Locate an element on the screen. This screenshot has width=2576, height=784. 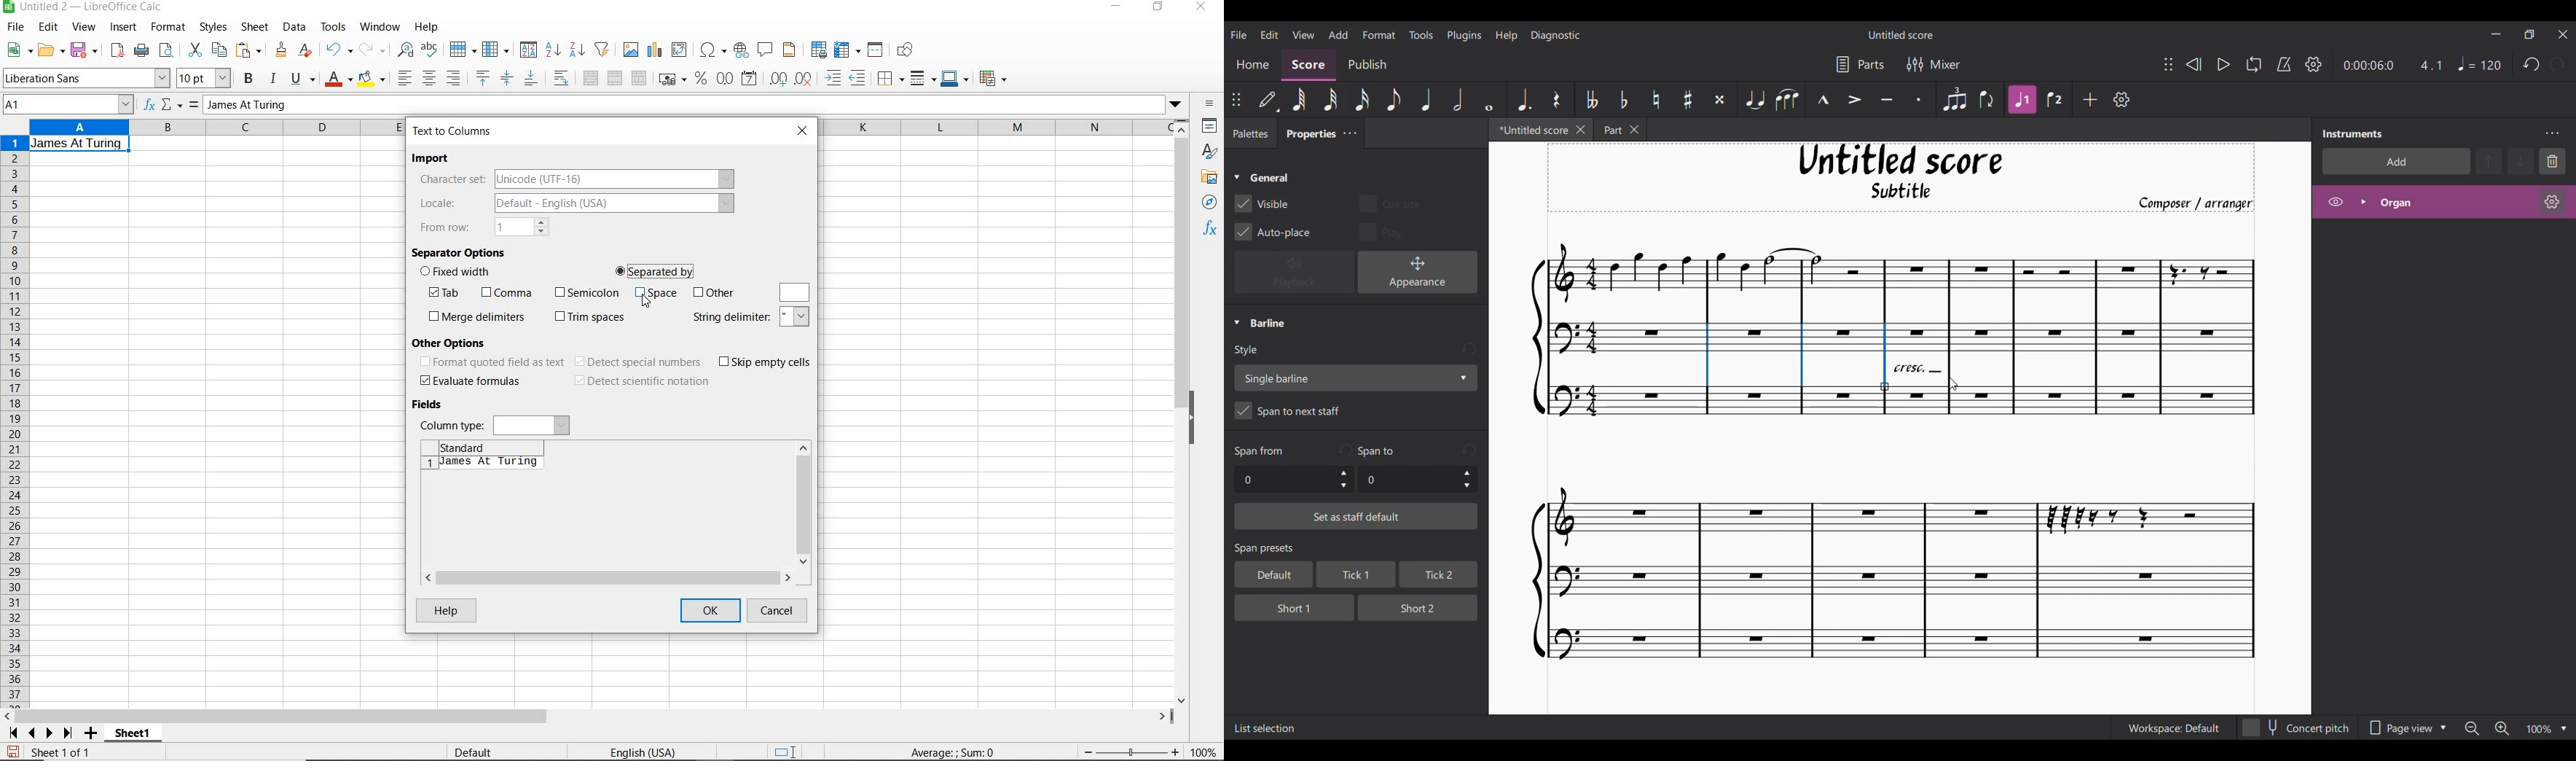
decrease indent is located at coordinates (860, 78).